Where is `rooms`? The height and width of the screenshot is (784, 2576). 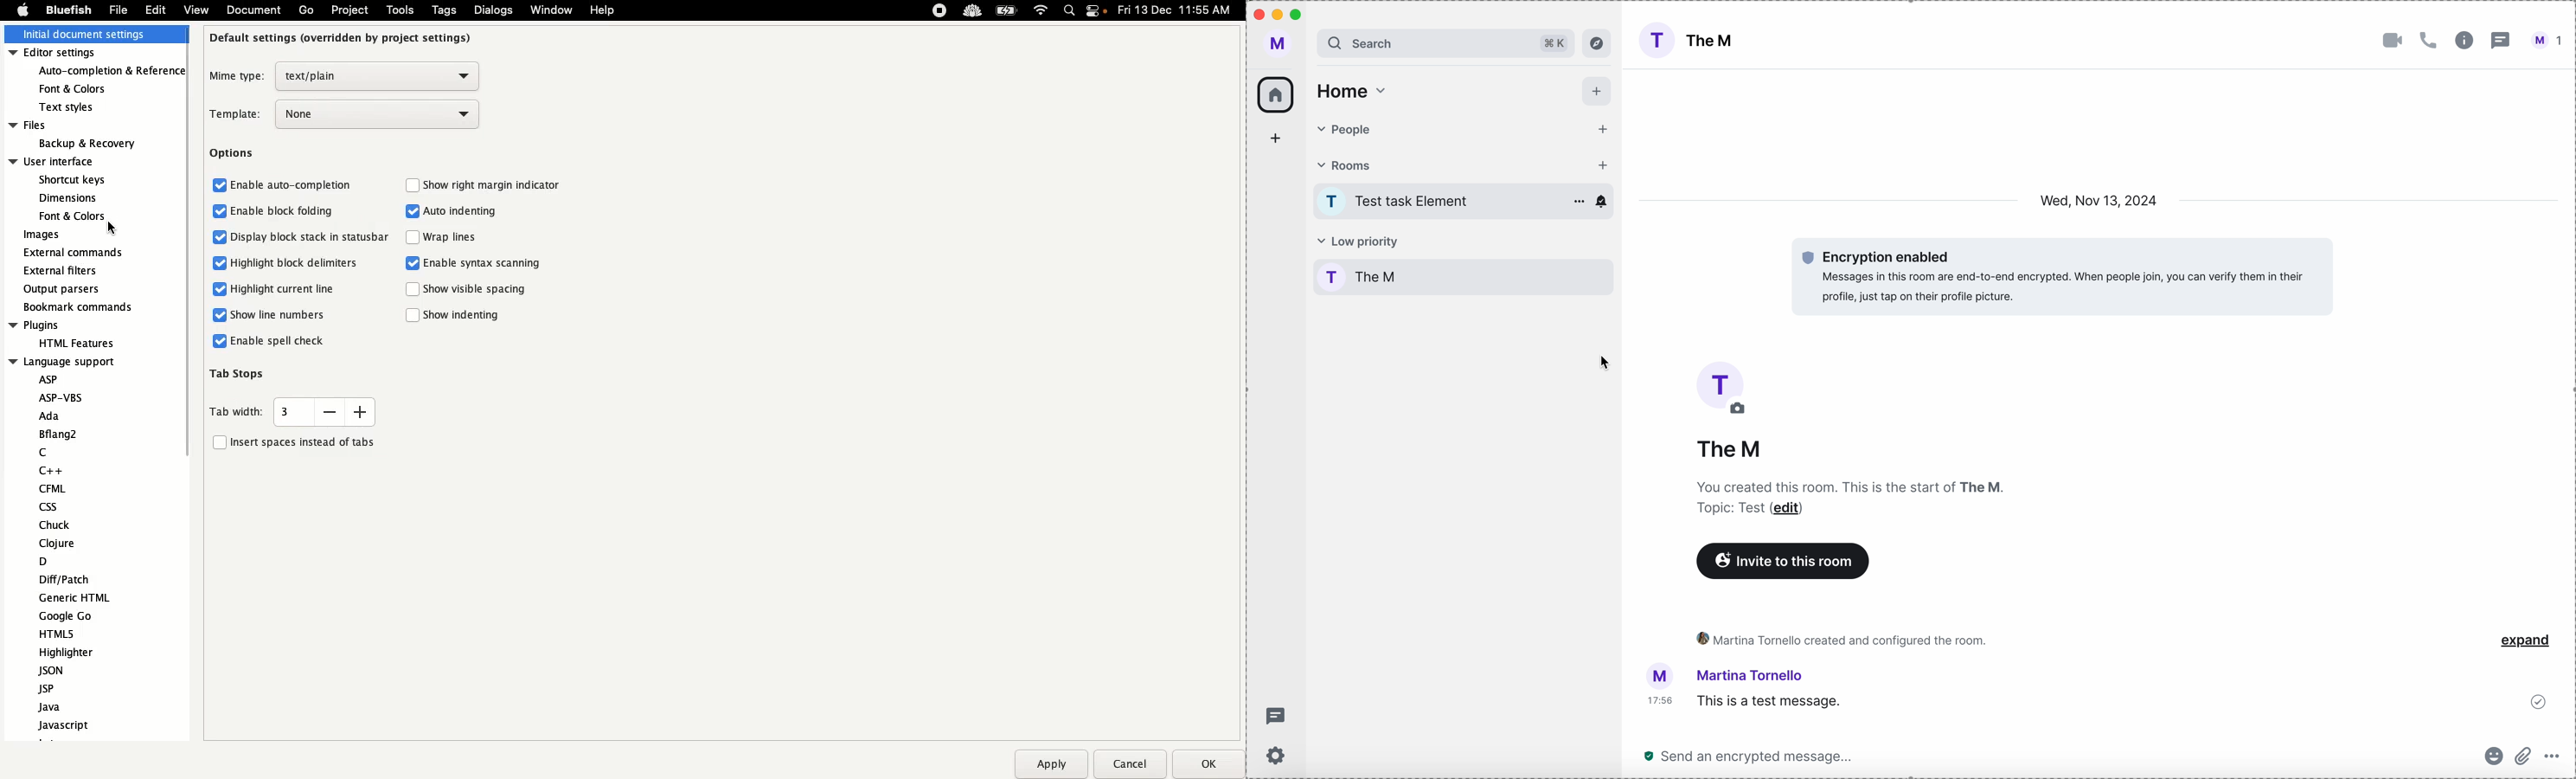 rooms is located at coordinates (1436, 164).